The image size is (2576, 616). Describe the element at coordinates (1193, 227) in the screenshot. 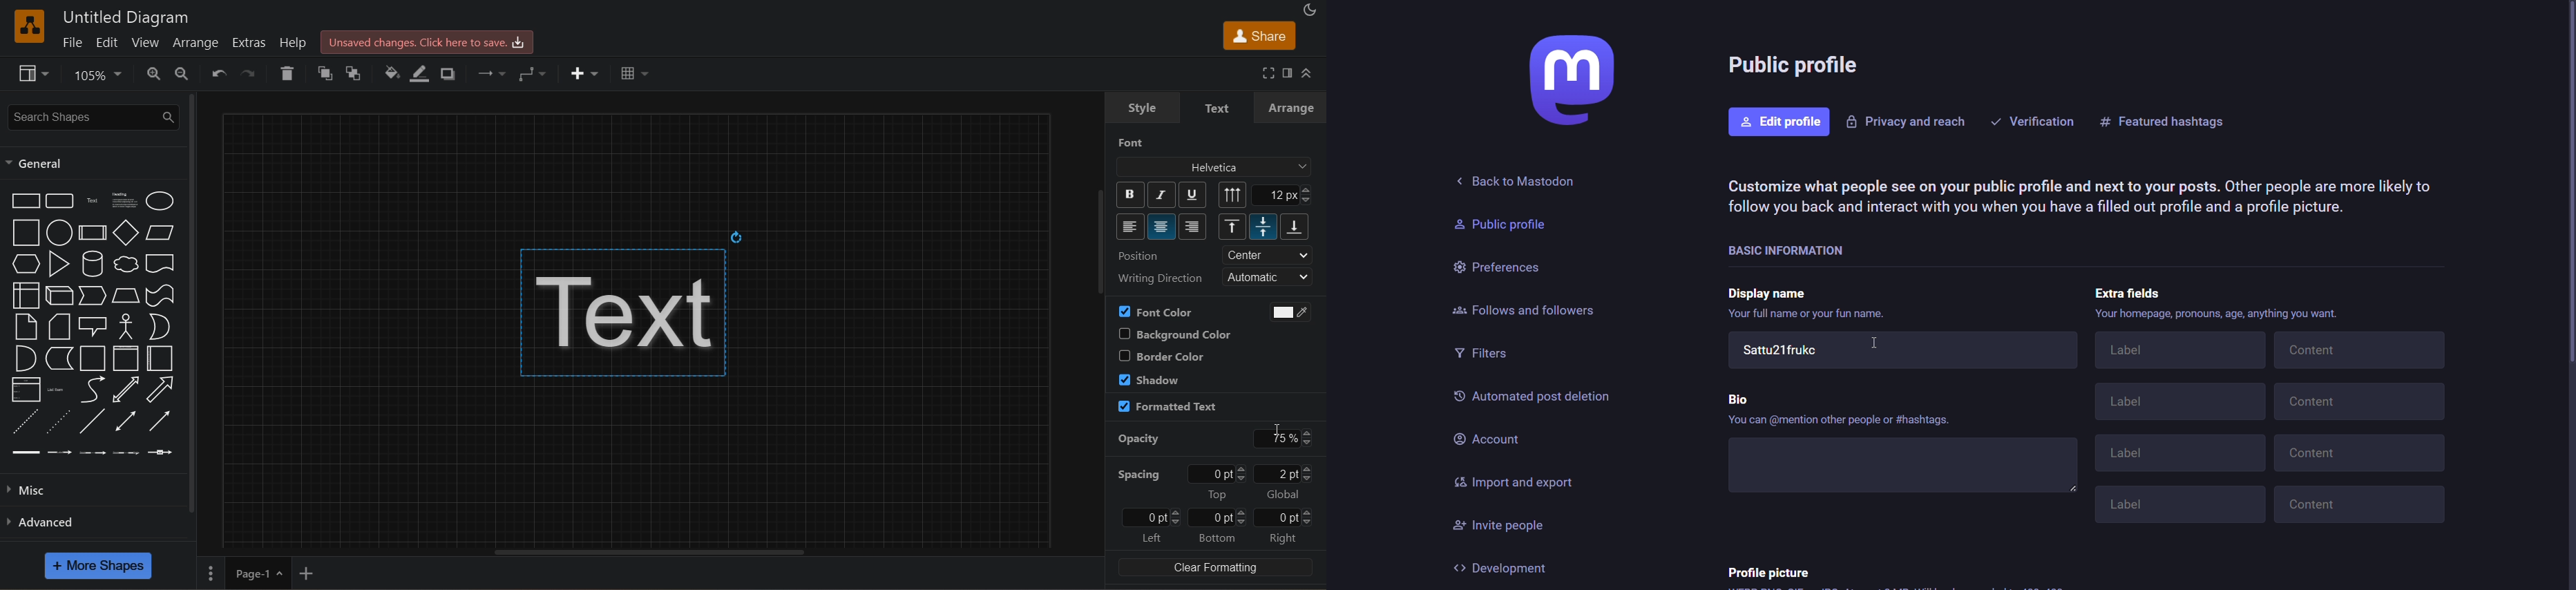

I see `right` at that location.